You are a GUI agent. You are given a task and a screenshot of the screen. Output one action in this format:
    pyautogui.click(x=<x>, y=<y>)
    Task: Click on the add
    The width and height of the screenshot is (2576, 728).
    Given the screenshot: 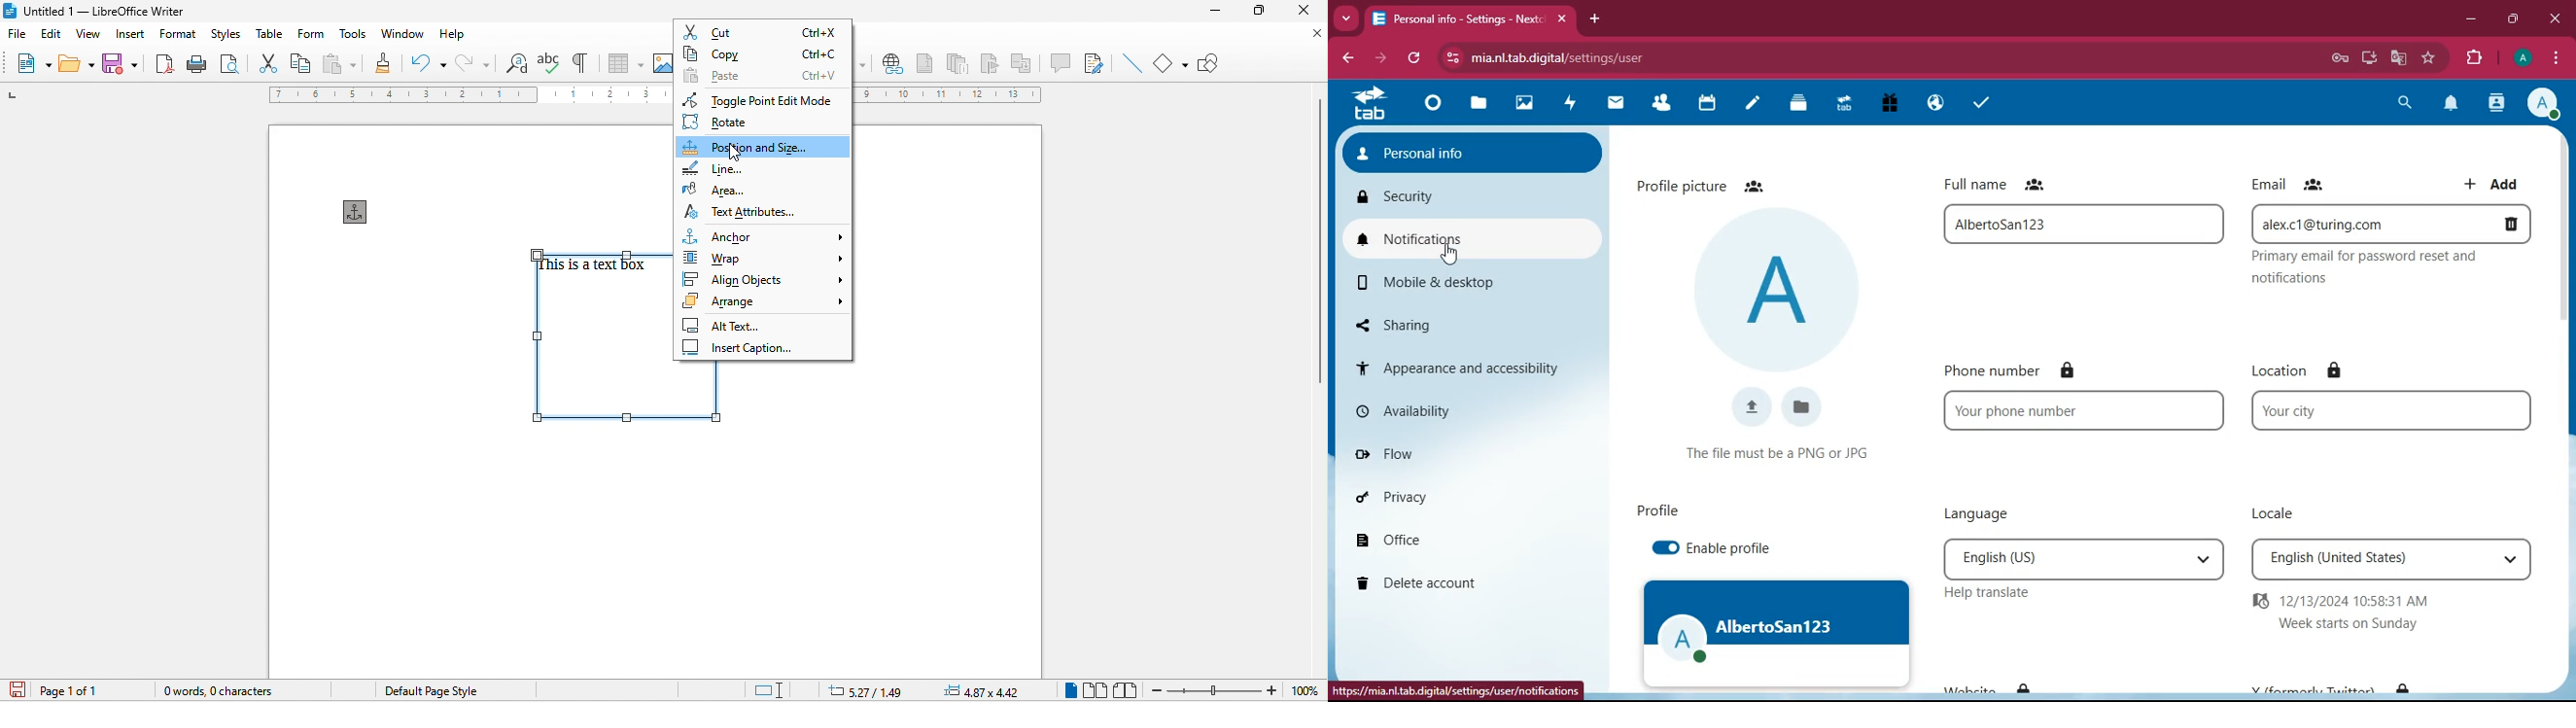 What is the action you would take?
    pyautogui.click(x=2494, y=184)
    